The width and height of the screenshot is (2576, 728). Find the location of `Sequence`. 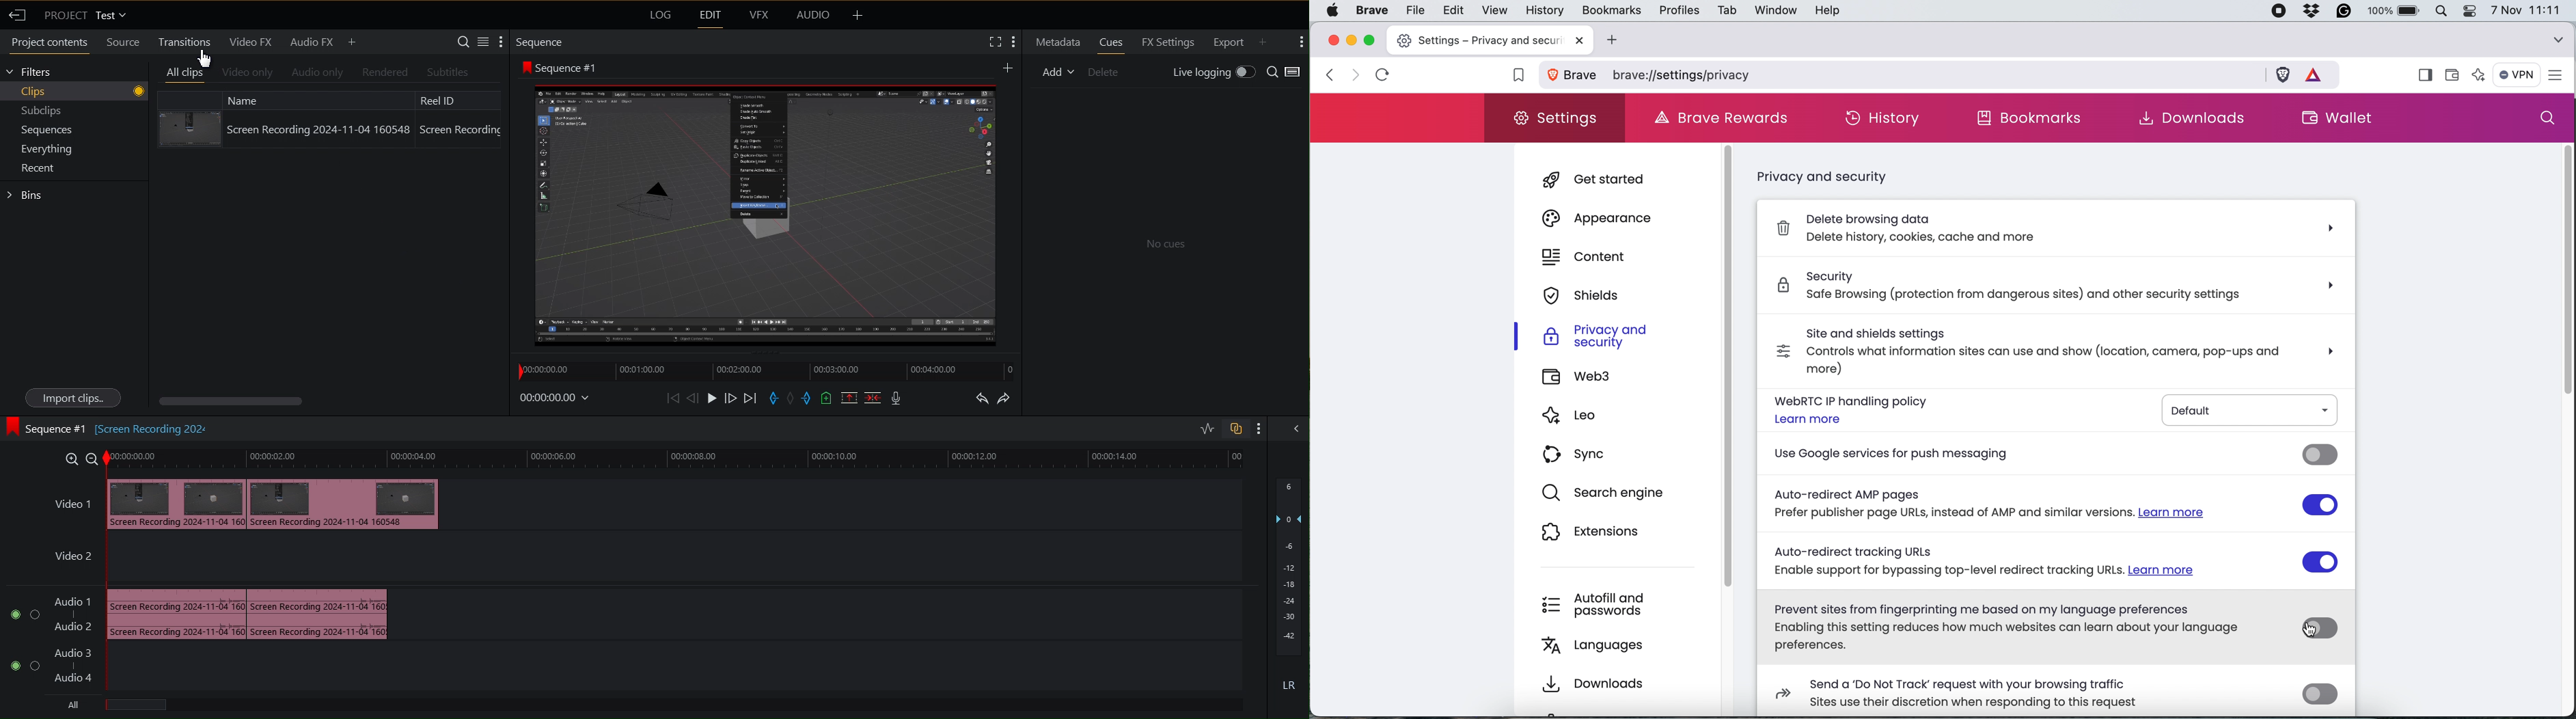

Sequence is located at coordinates (540, 40).